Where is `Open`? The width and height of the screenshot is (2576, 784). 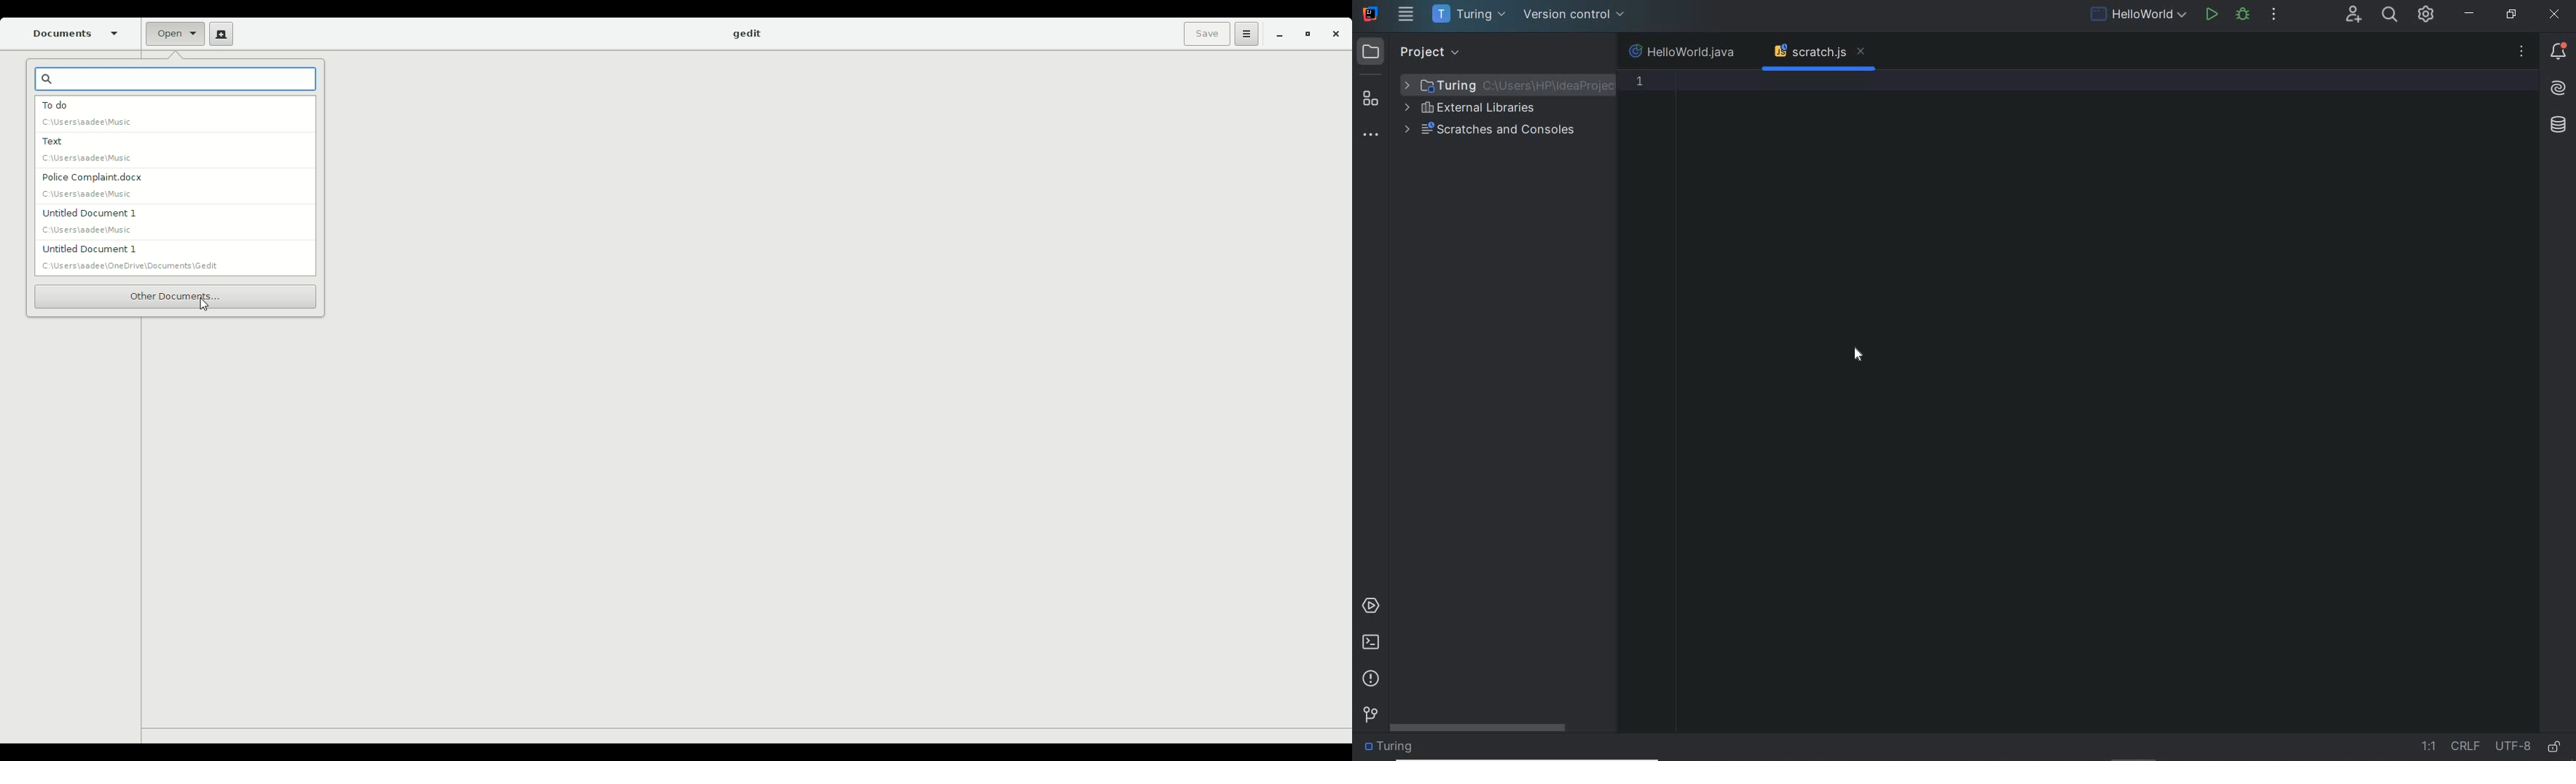 Open is located at coordinates (173, 35).